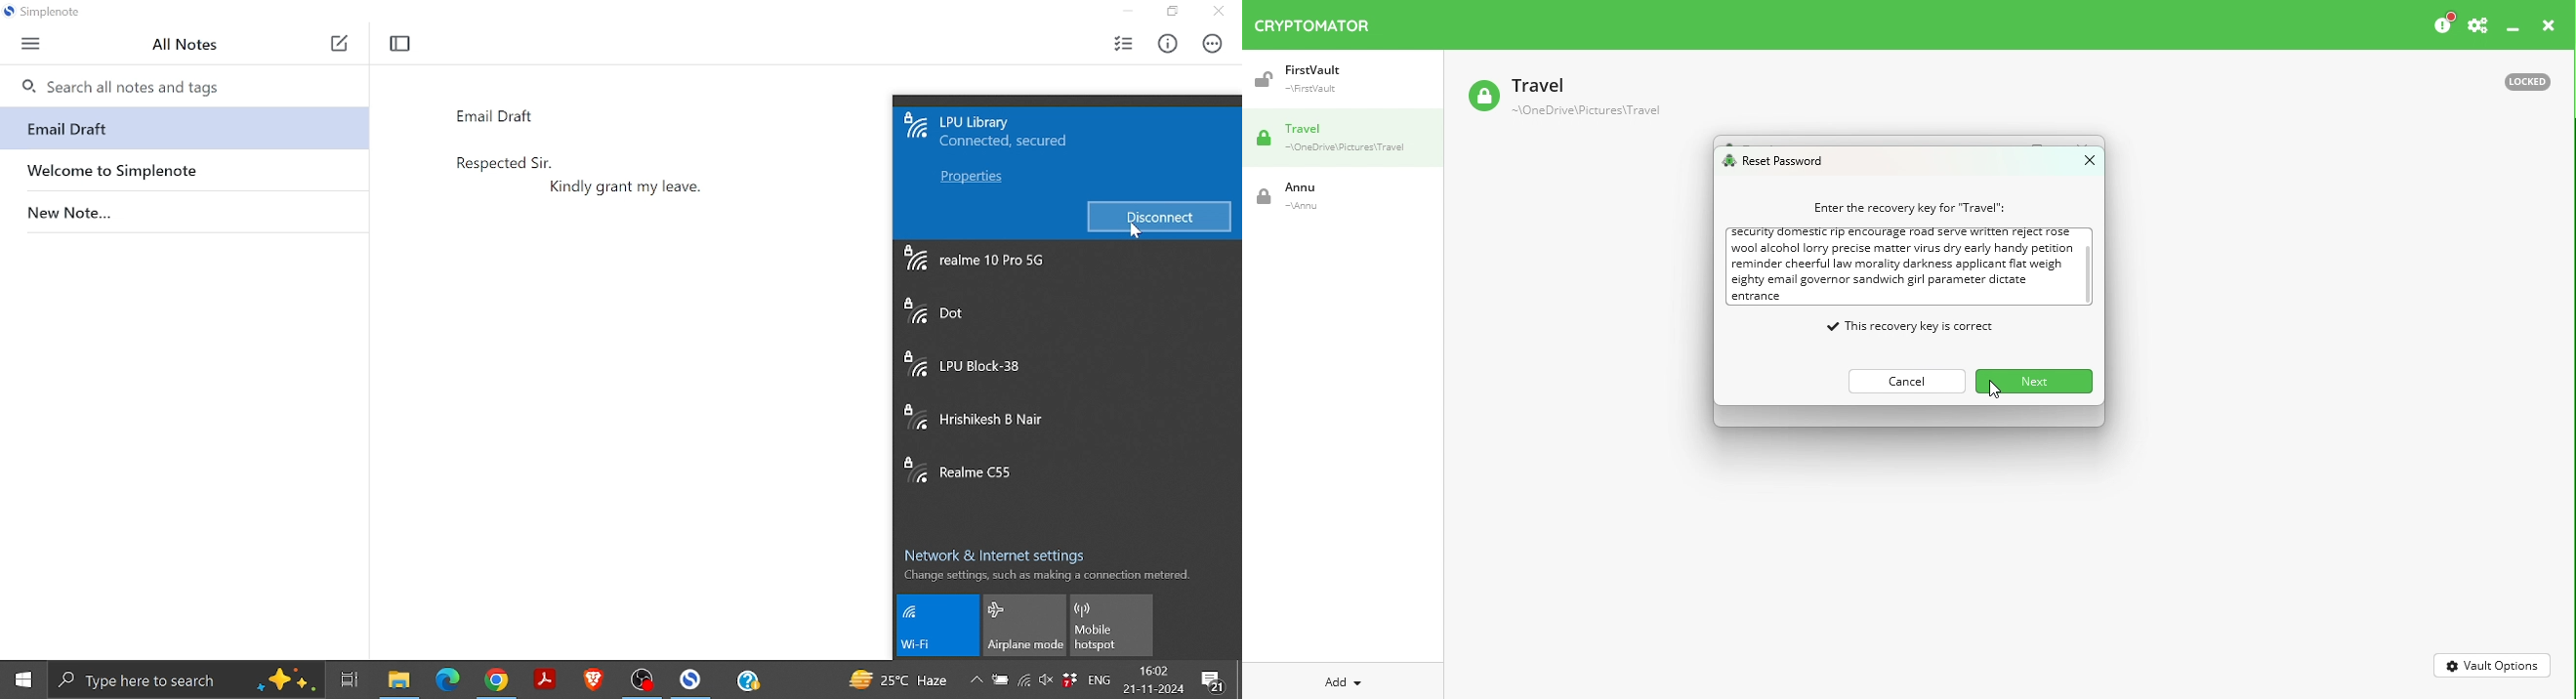 This screenshot has height=700, width=2576. What do you see at coordinates (1012, 135) in the screenshot?
I see `Currently connected WIFI network` at bounding box center [1012, 135].